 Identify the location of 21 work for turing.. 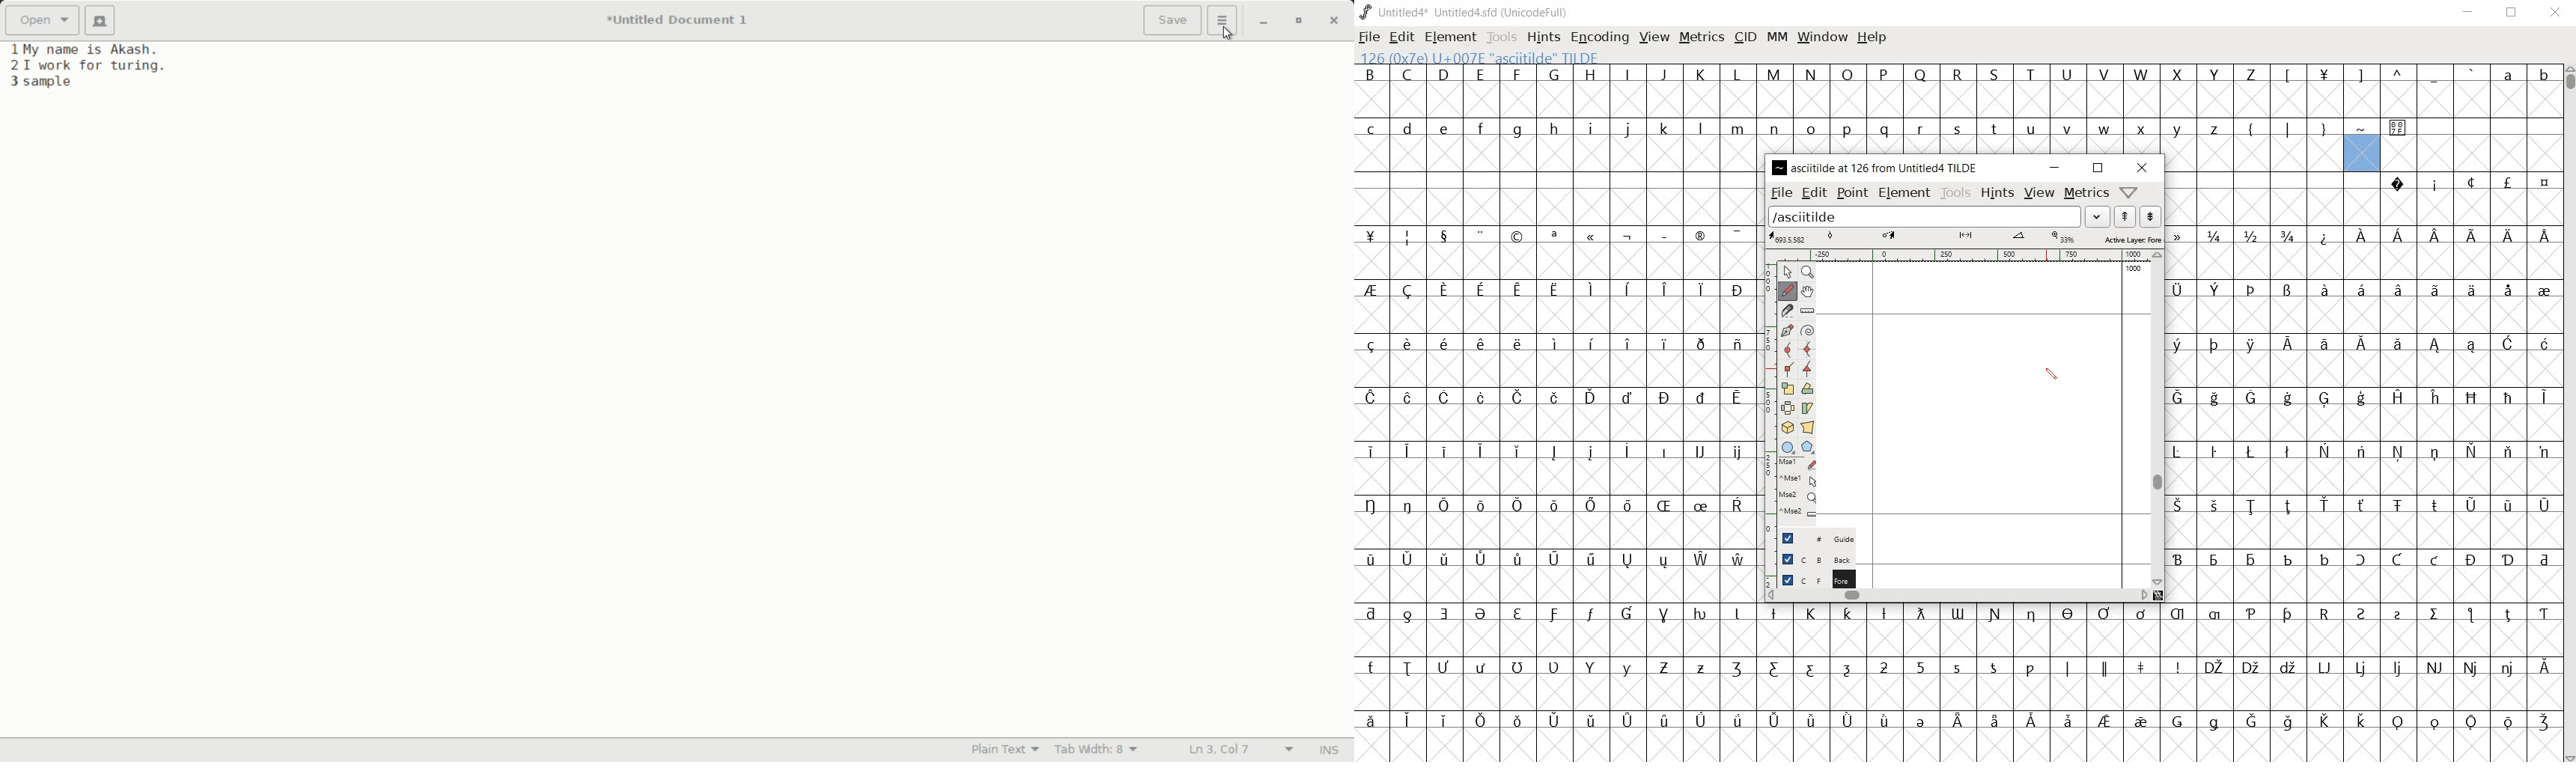
(86, 66).